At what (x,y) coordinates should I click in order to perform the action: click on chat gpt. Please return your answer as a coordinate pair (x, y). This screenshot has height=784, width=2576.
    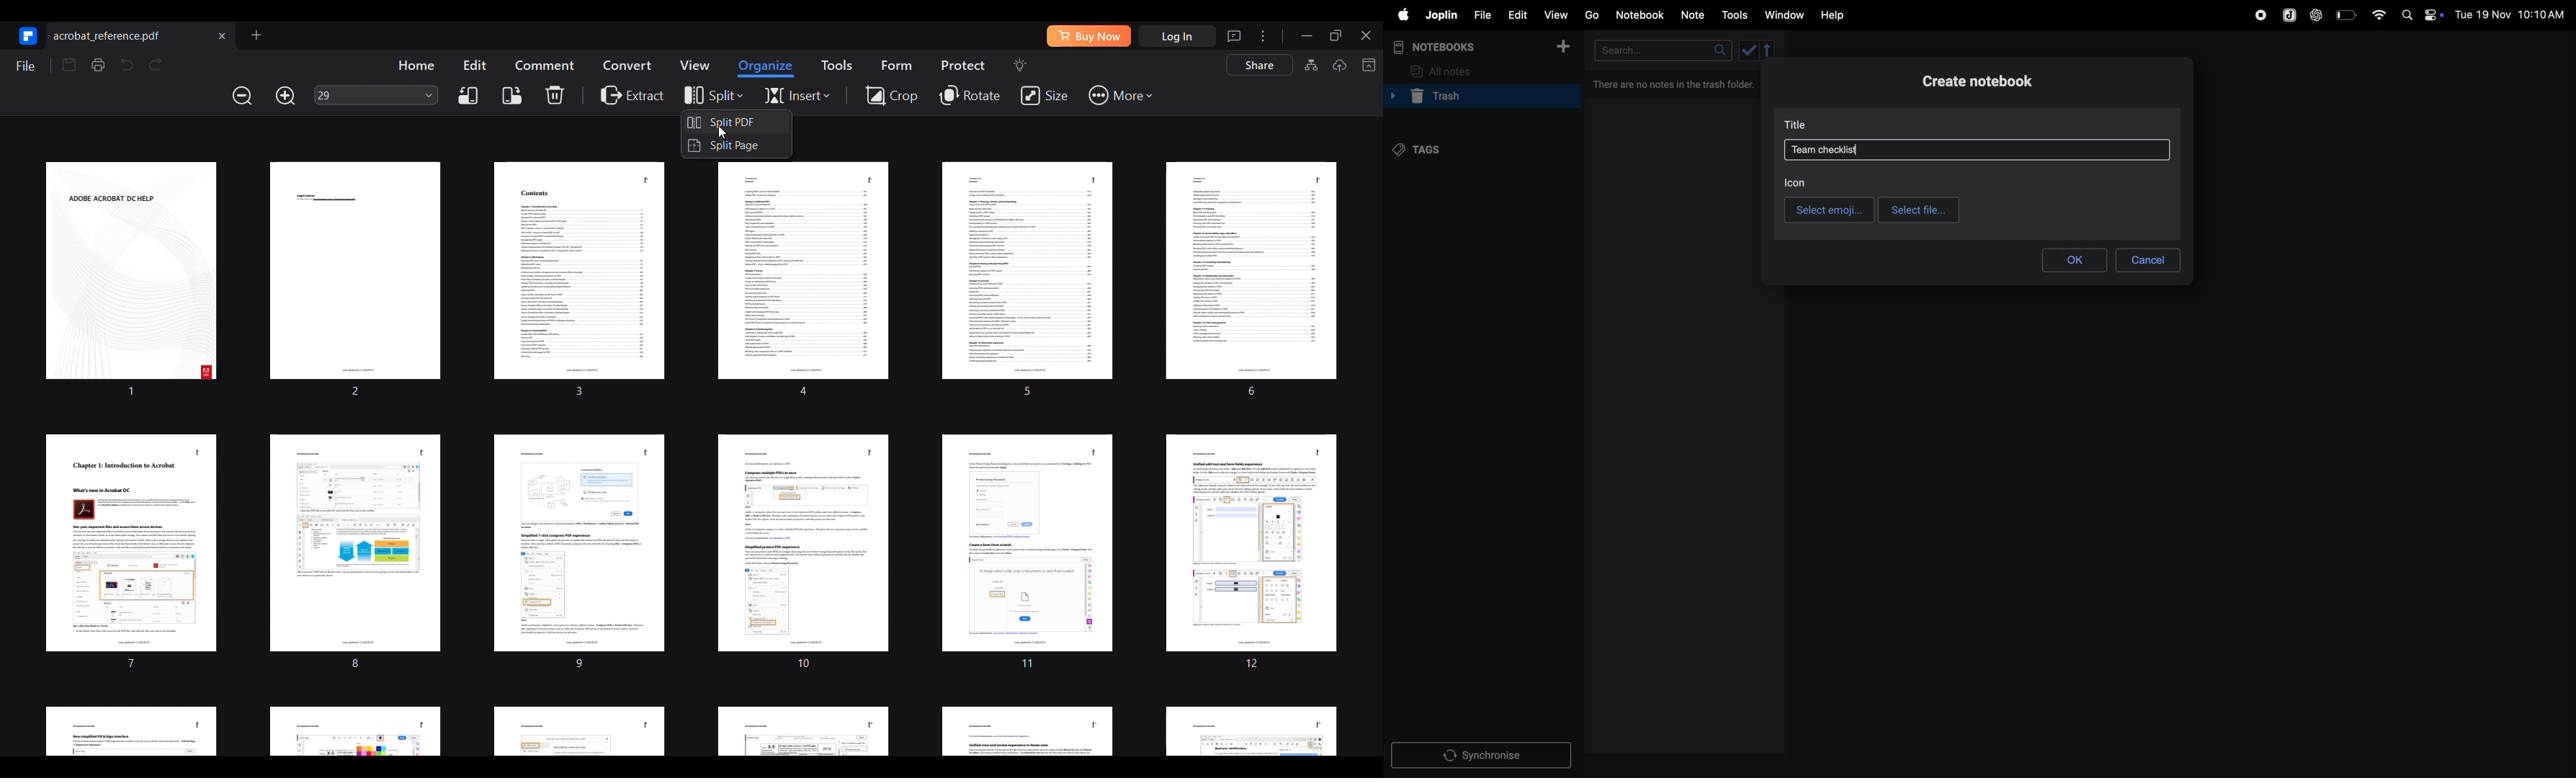
    Looking at the image, I should click on (2314, 15).